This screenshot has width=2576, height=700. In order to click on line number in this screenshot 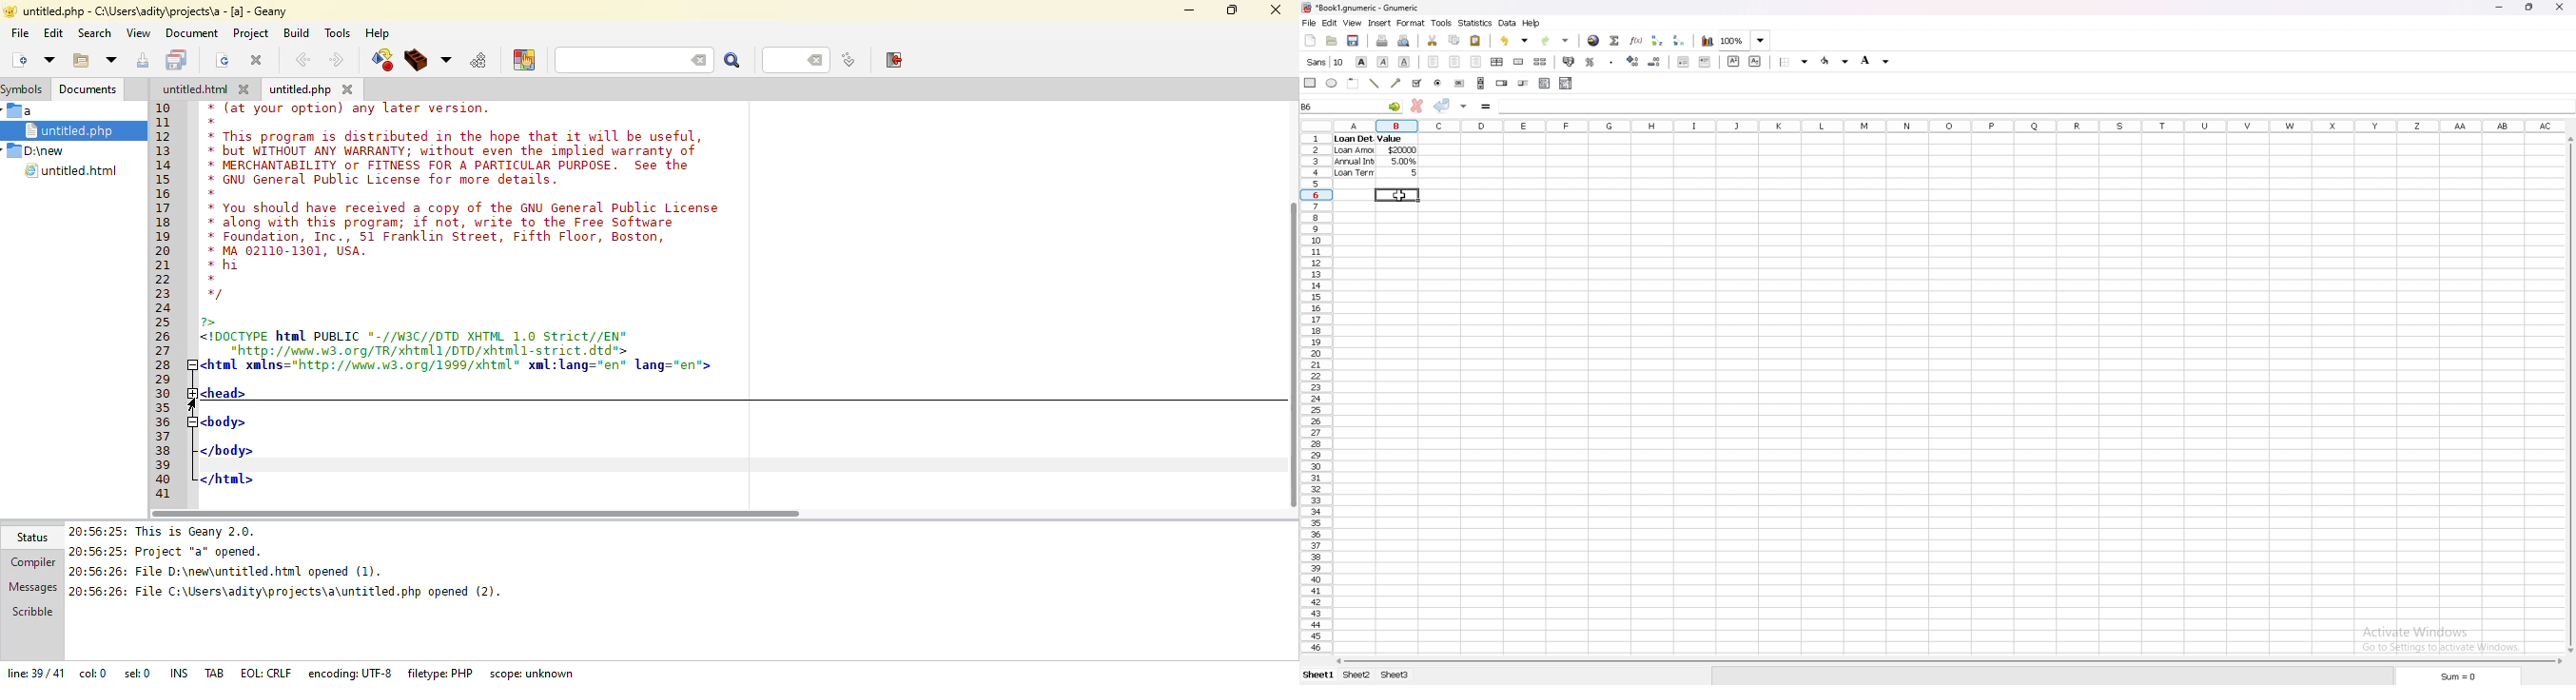, I will do `click(167, 304)`.